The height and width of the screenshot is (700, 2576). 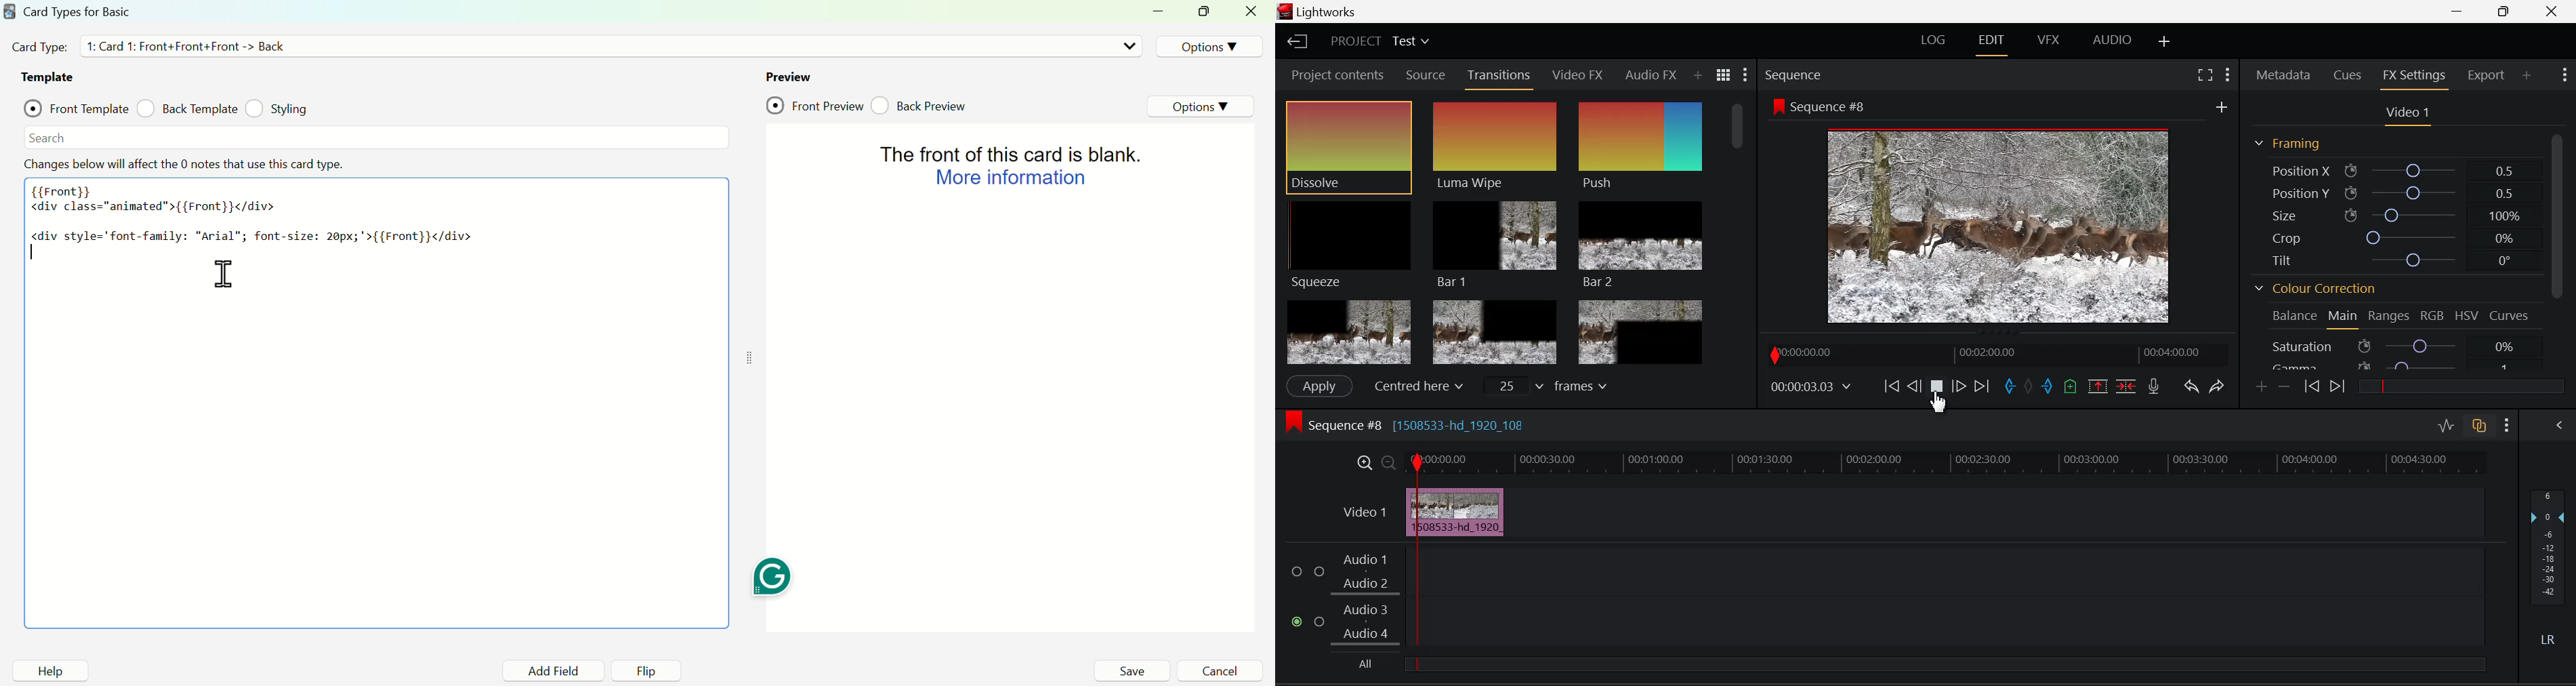 I want to click on Option, so click(x=1203, y=107).